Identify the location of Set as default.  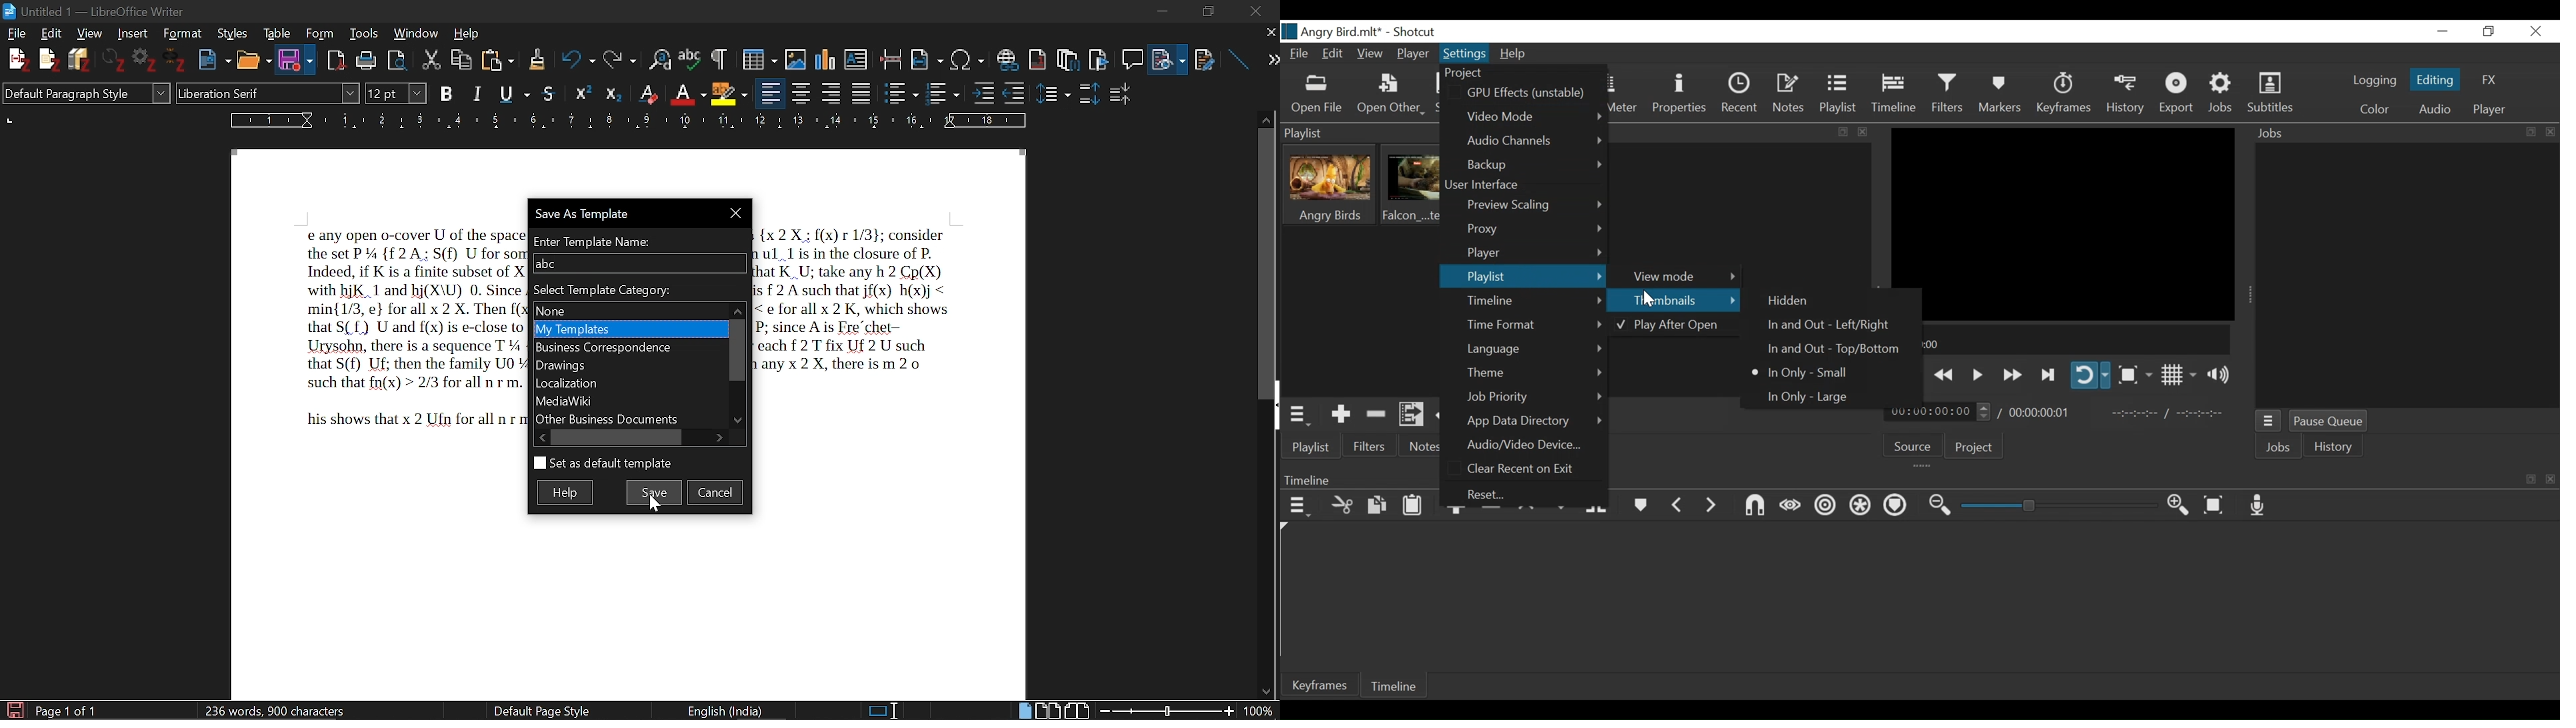
(602, 464).